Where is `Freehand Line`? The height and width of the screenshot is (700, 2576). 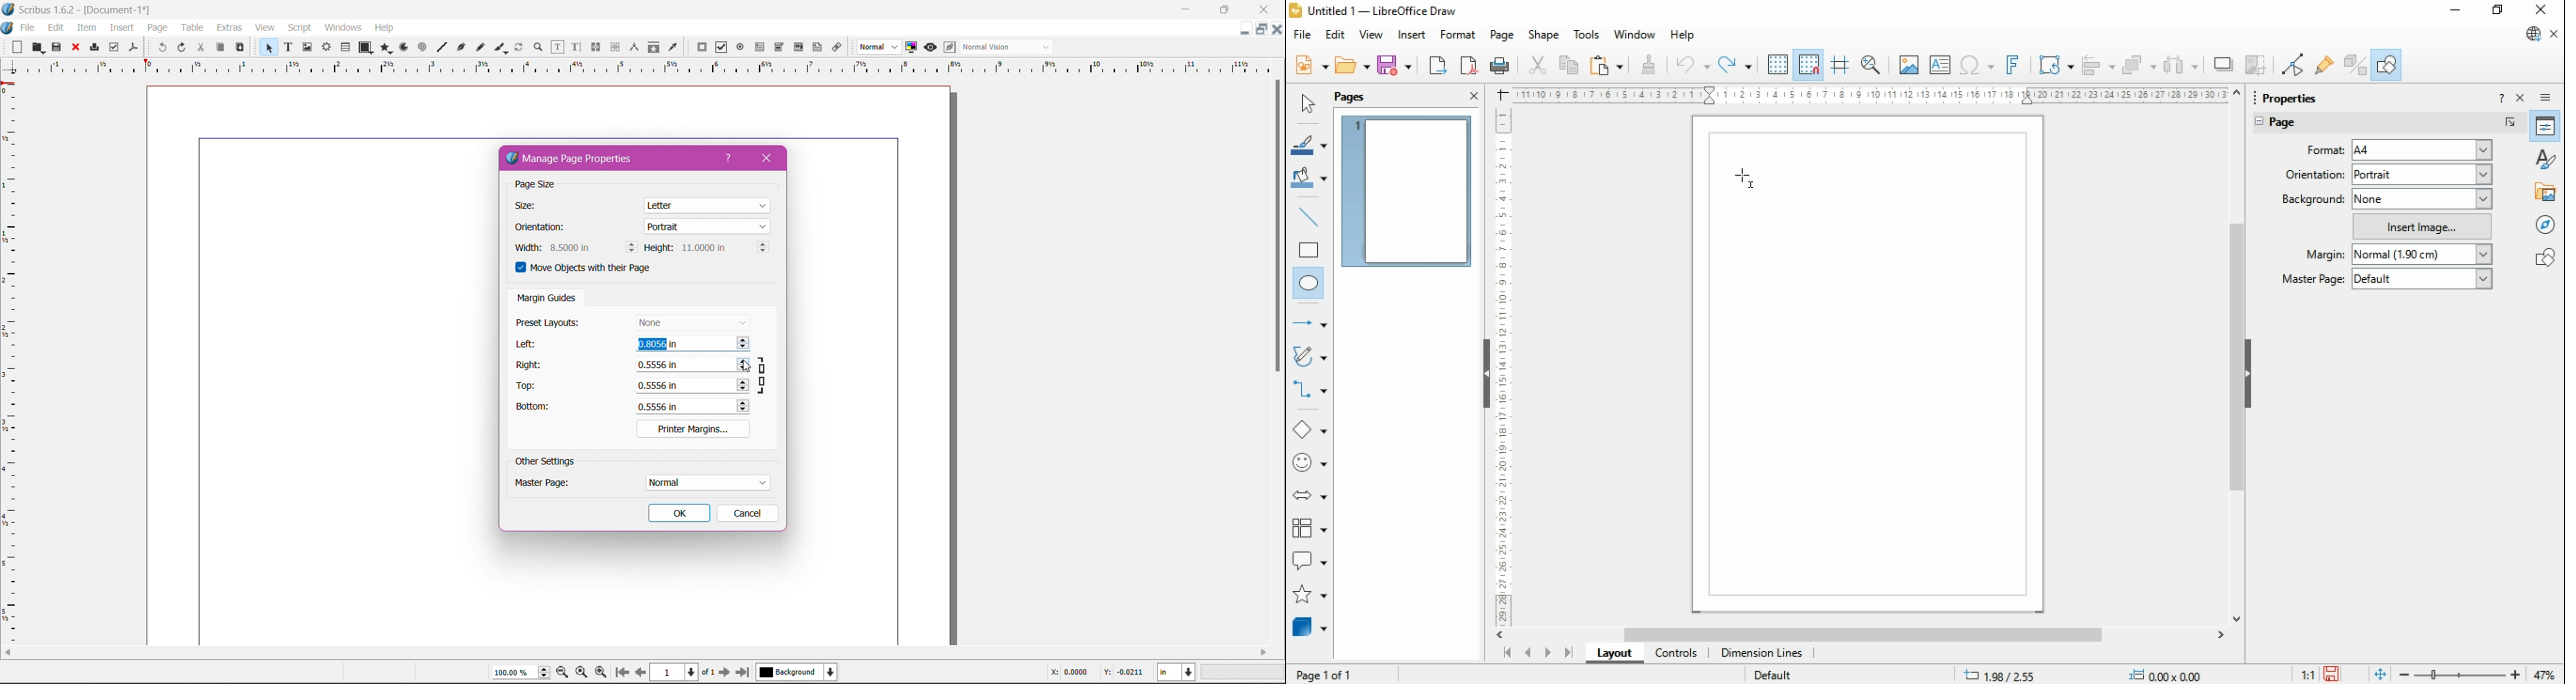
Freehand Line is located at coordinates (480, 47).